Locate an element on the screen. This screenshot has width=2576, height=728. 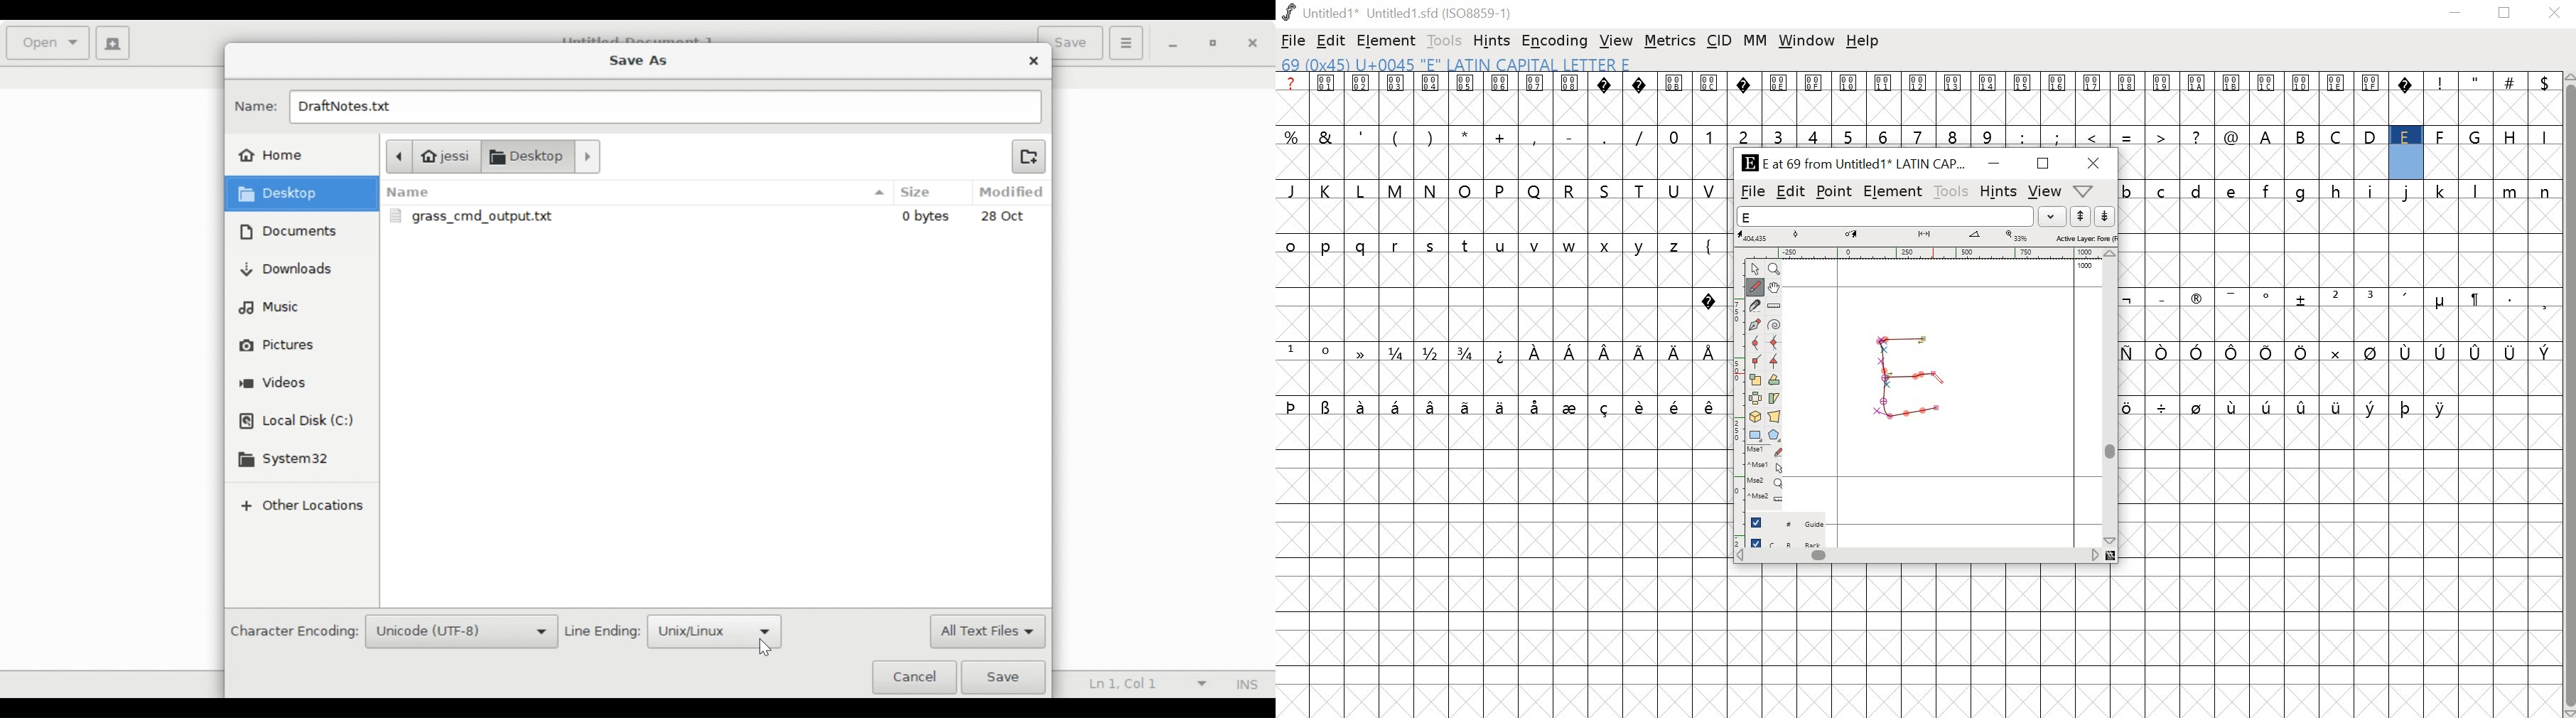
empty cells is located at coordinates (1917, 109).